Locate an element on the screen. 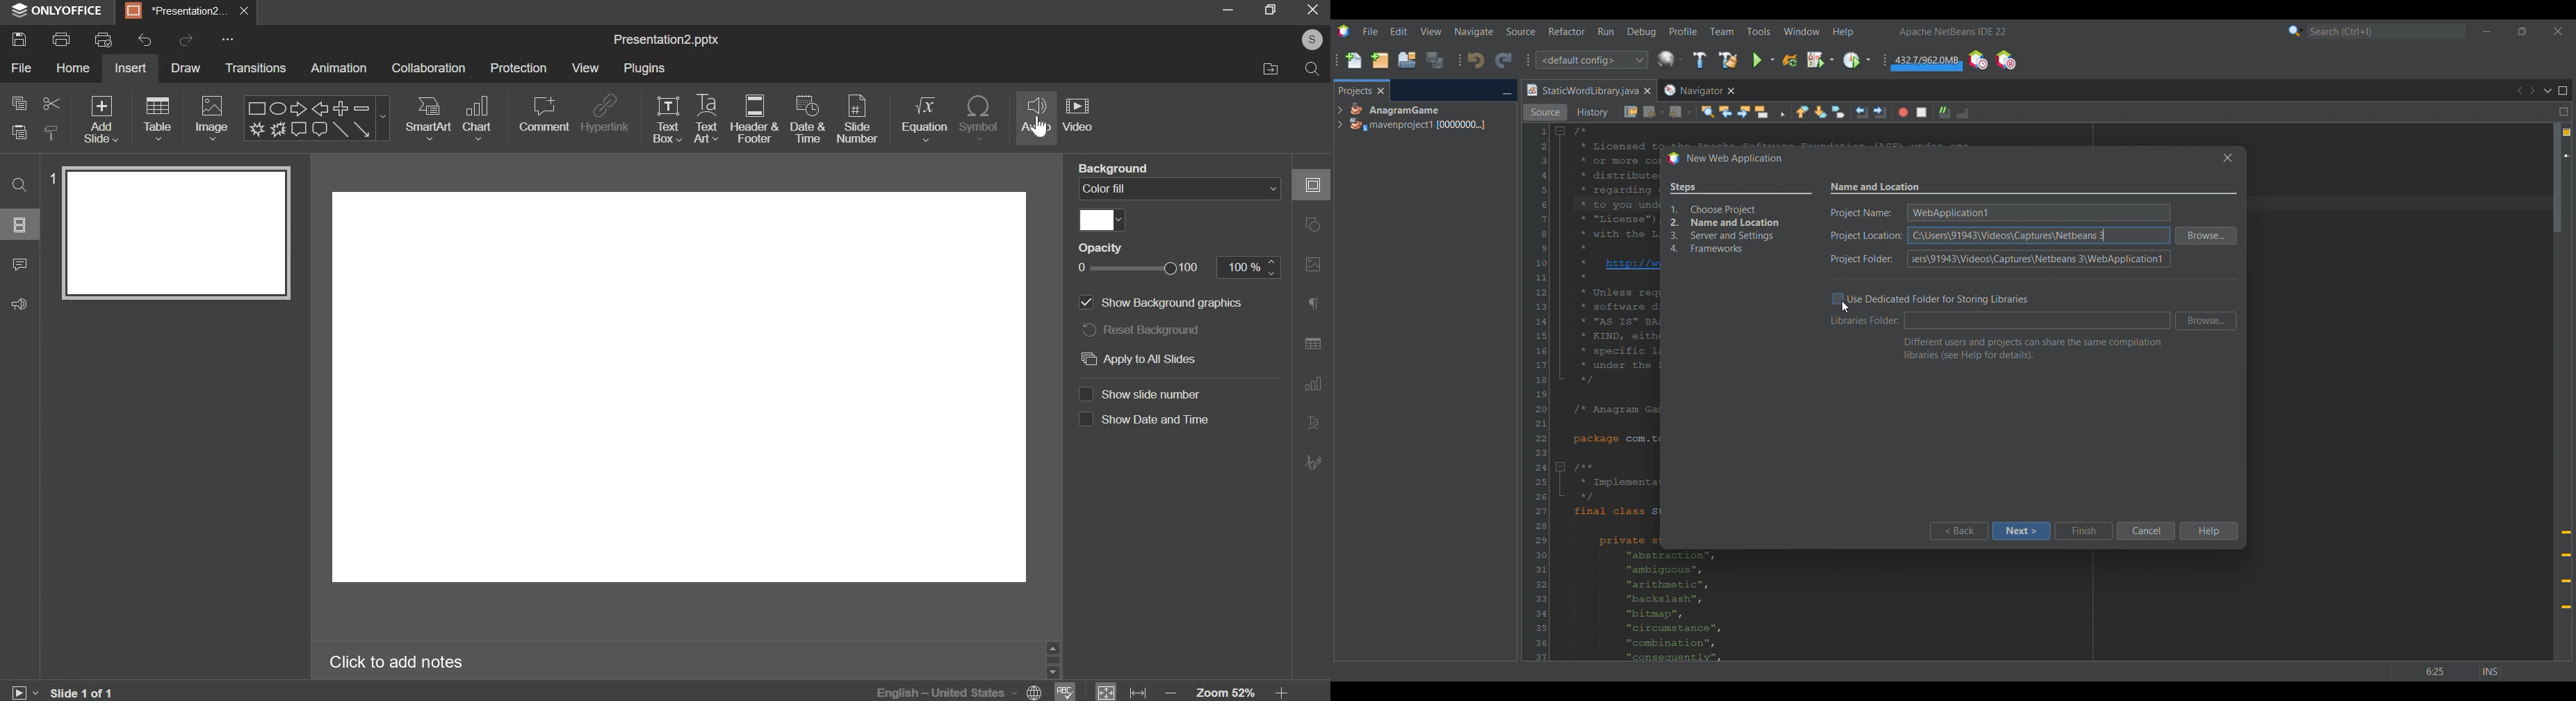 The height and width of the screenshot is (728, 2576). Show documents list is located at coordinates (2547, 90).